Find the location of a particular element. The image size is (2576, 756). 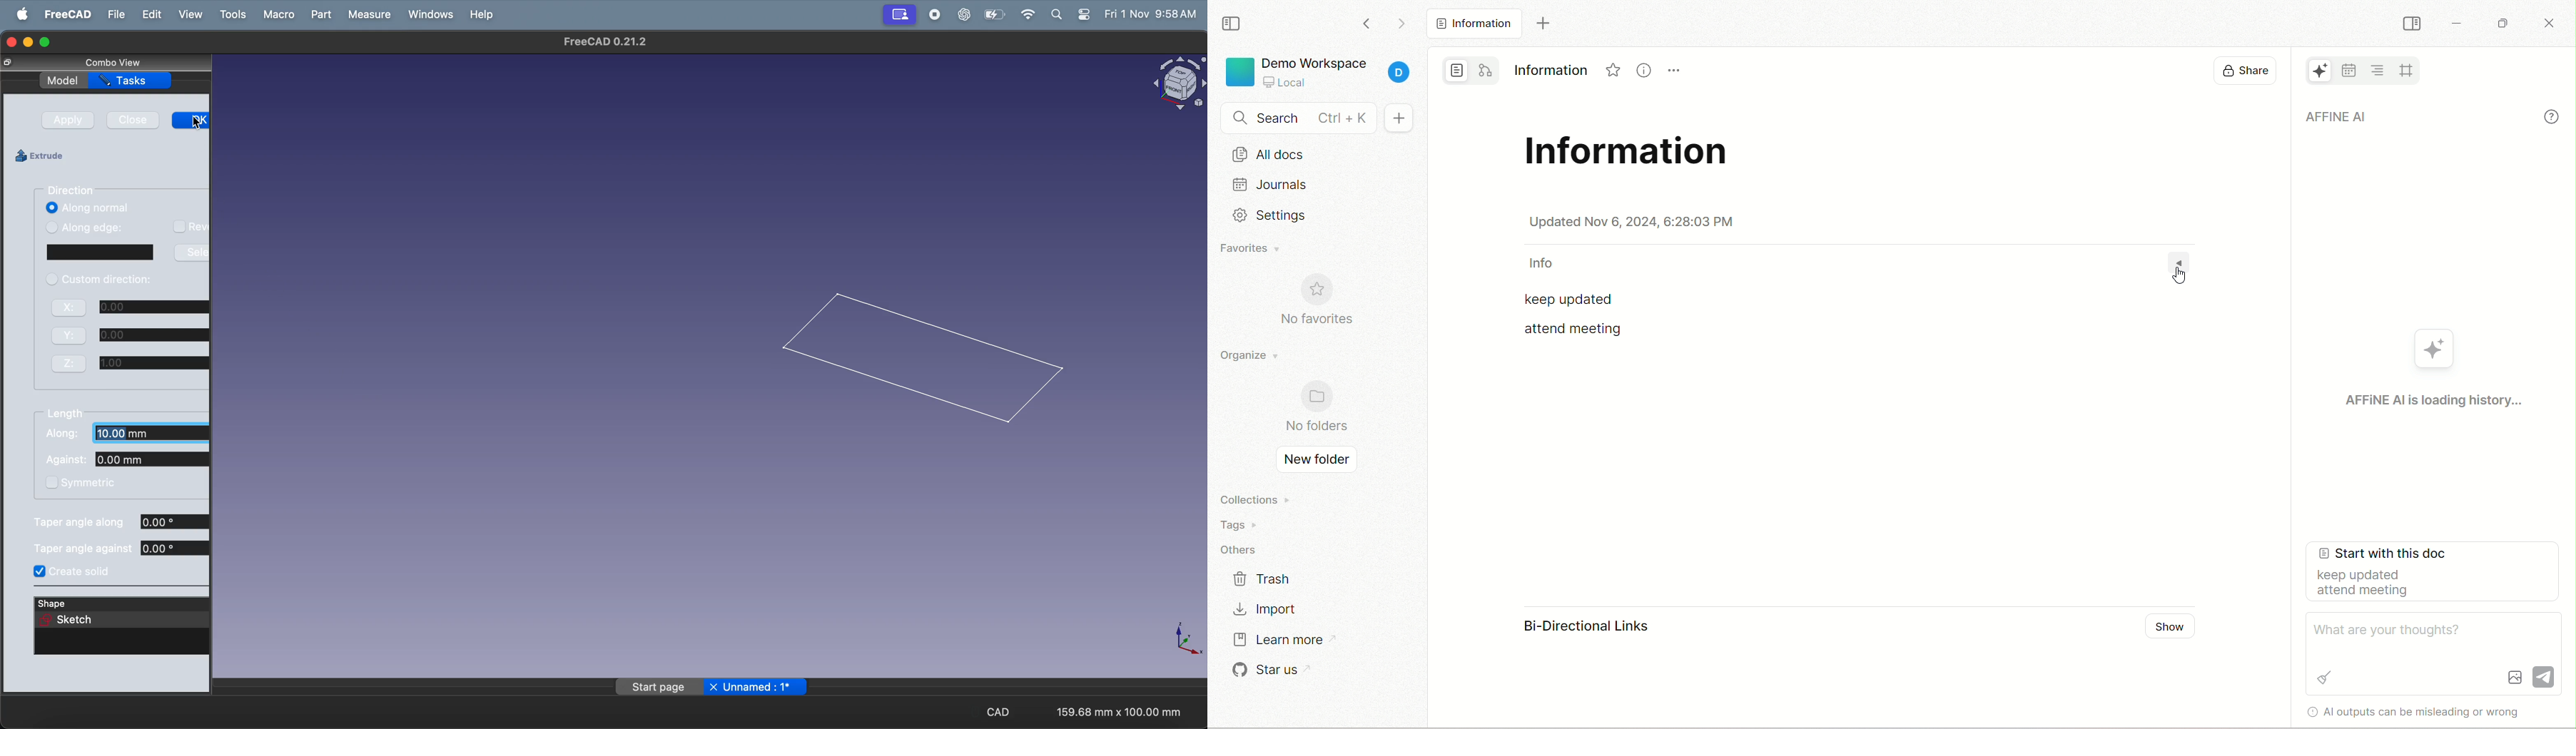

minimize is located at coordinates (2457, 24).